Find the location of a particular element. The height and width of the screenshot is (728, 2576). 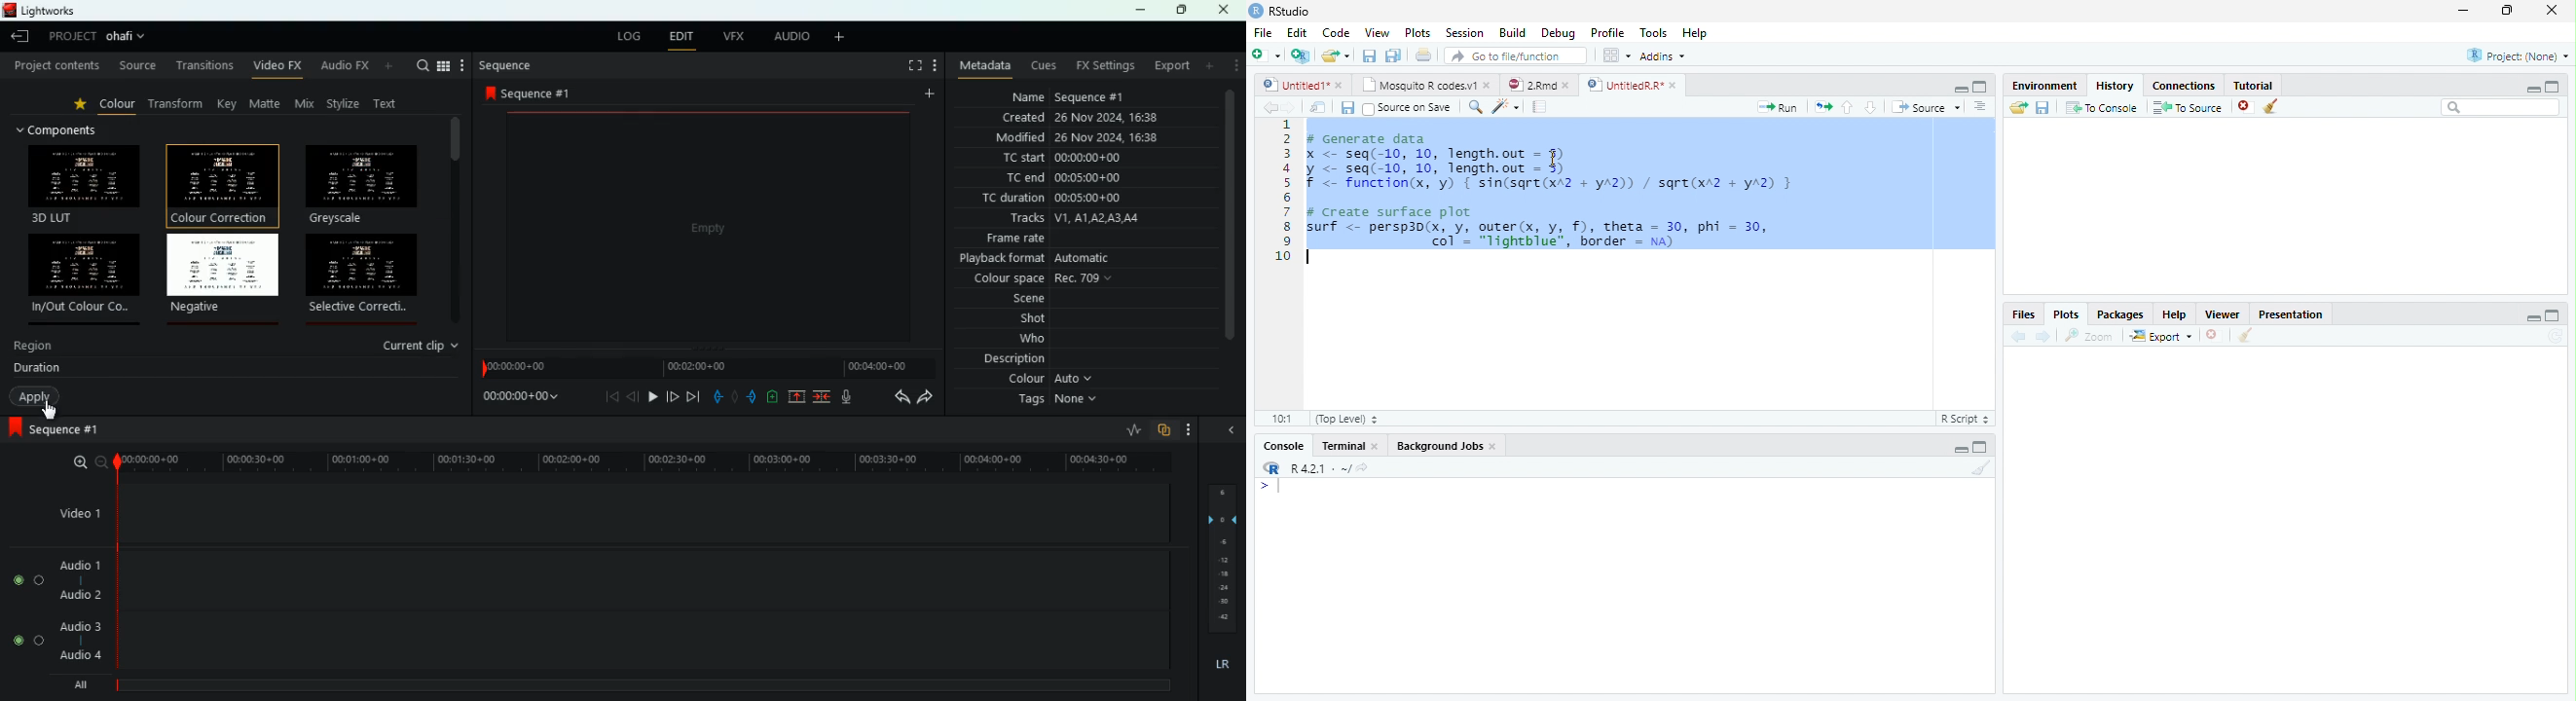

Minimize is located at coordinates (1961, 449).